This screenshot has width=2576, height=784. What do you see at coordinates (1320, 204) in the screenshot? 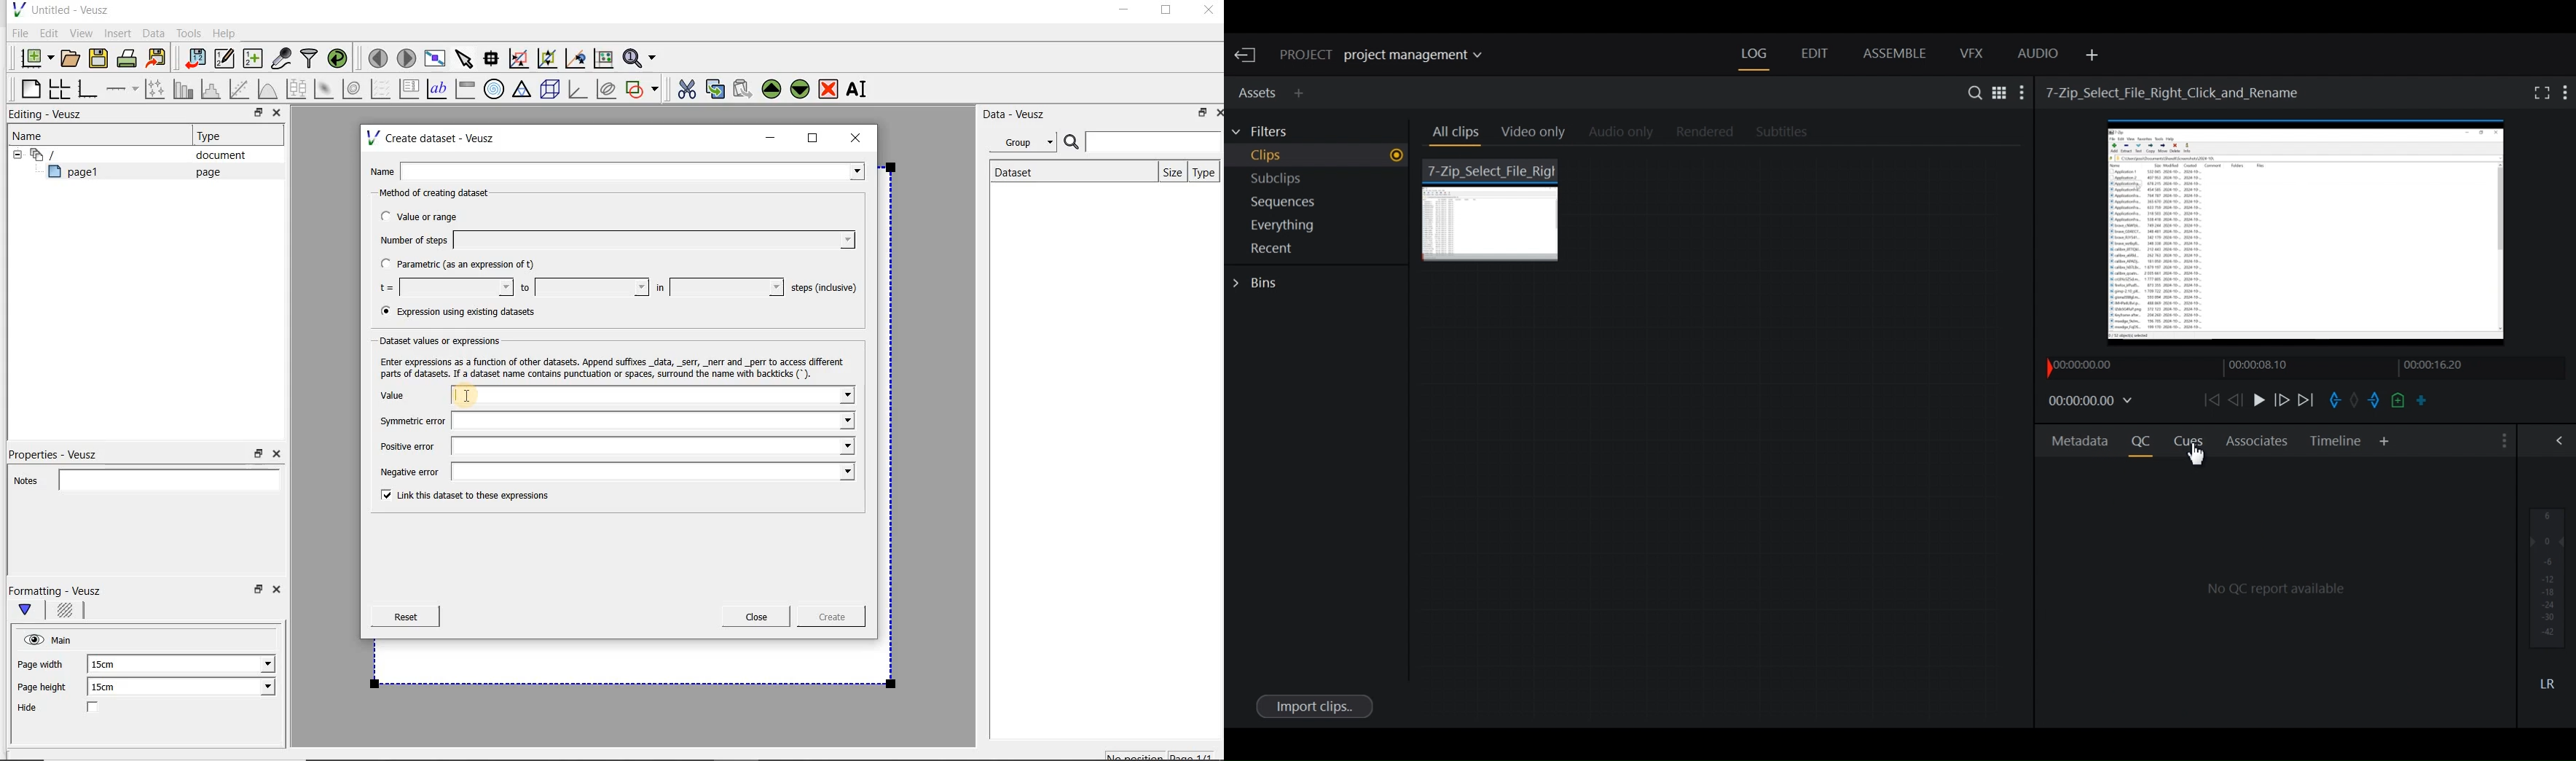
I see `Show sequences in current project` at bounding box center [1320, 204].